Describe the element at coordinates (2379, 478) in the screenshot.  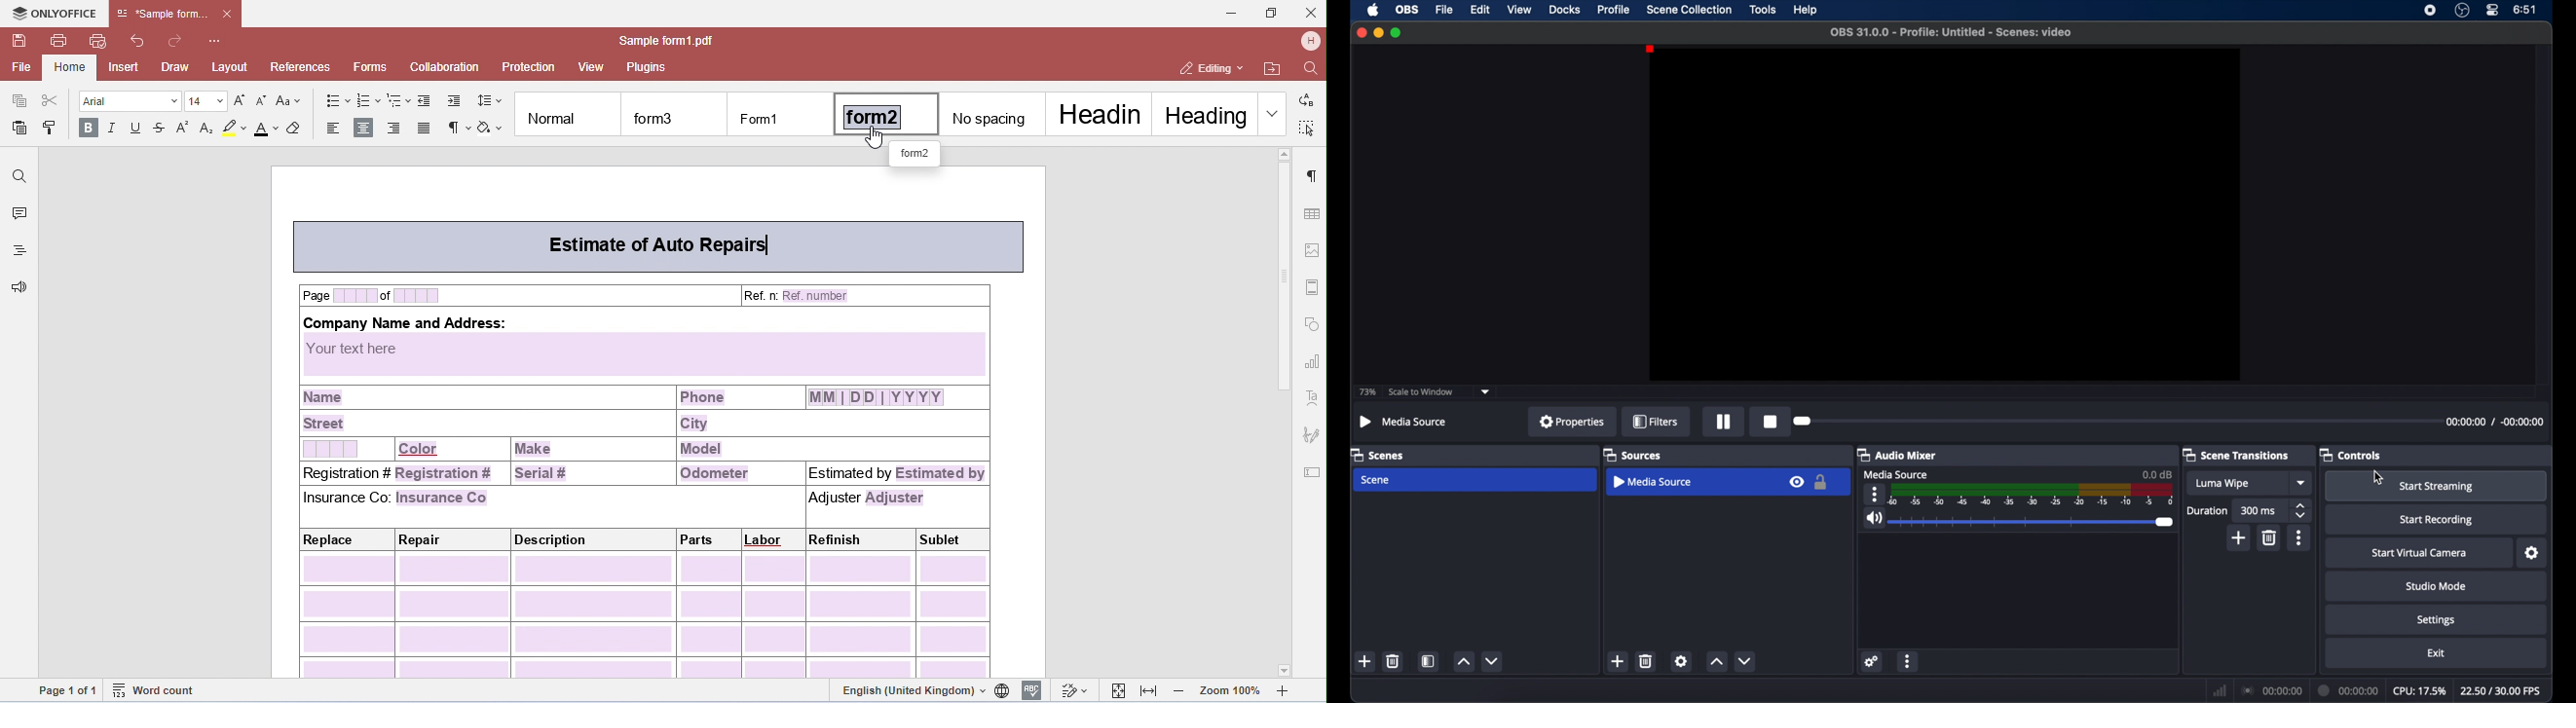
I see `cursor` at that location.